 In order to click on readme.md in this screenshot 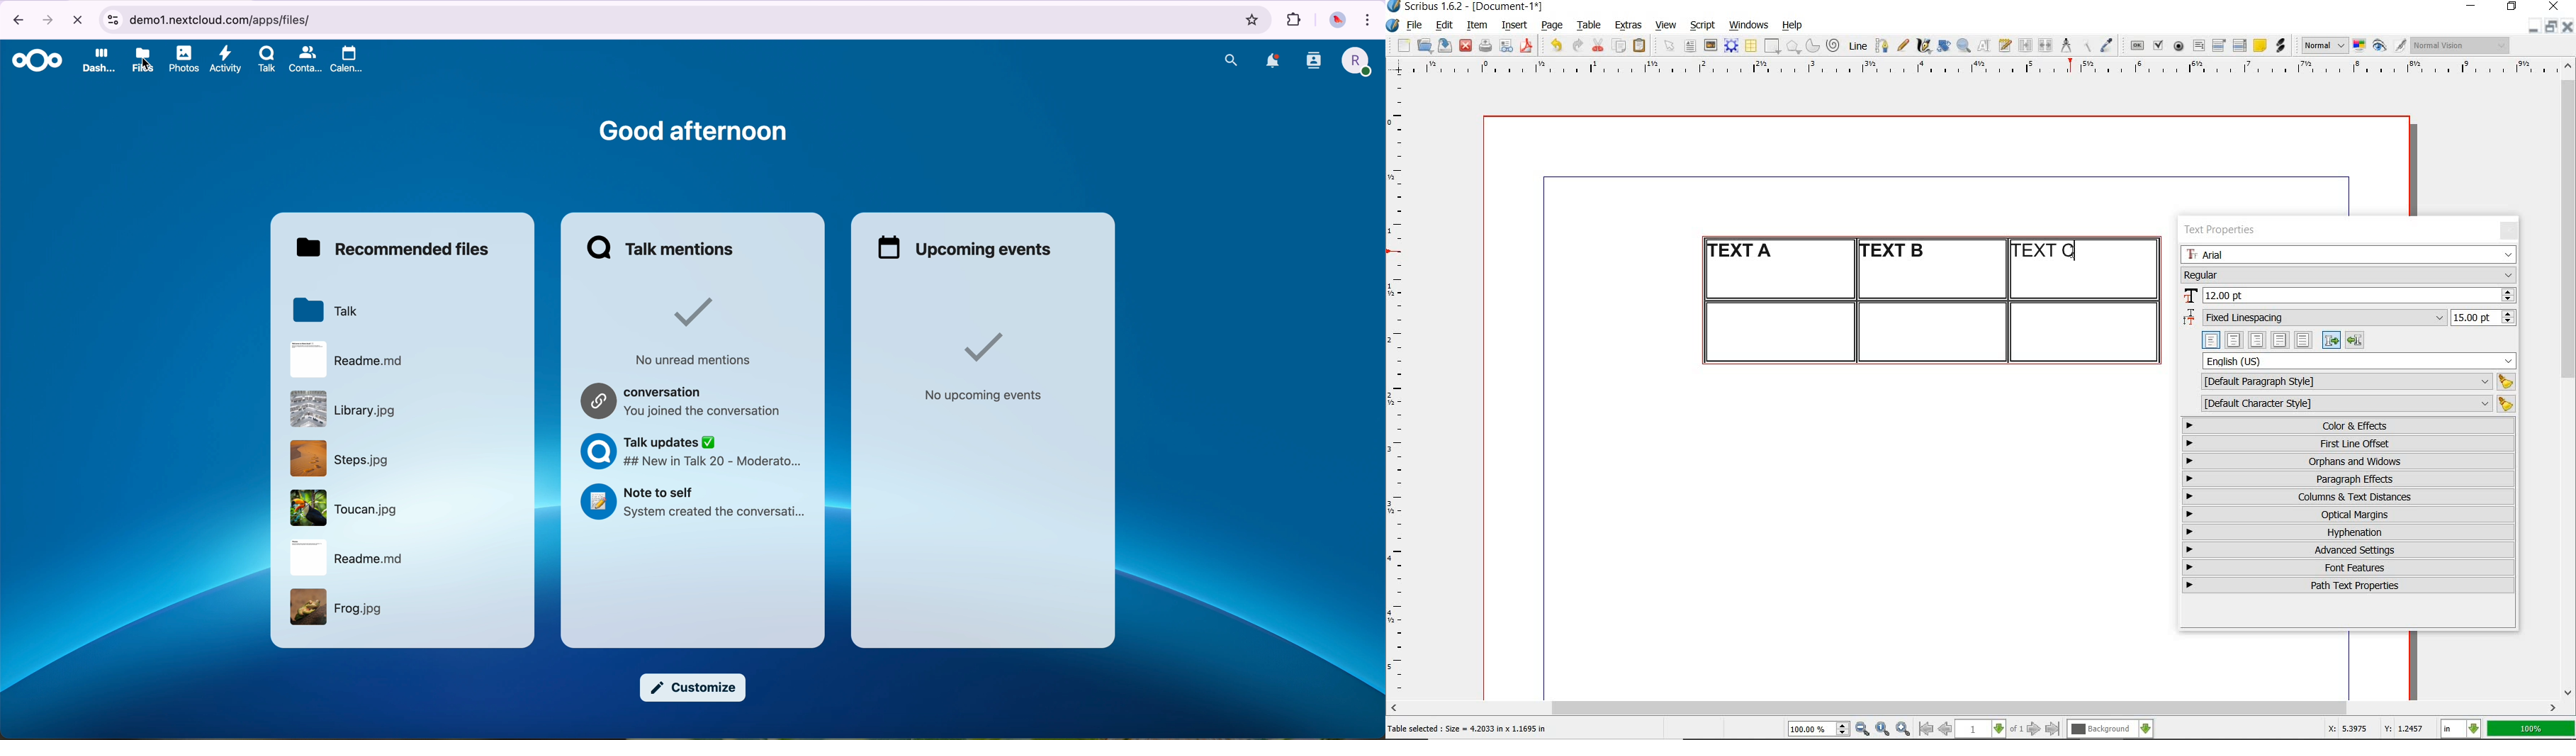, I will do `click(346, 558)`.